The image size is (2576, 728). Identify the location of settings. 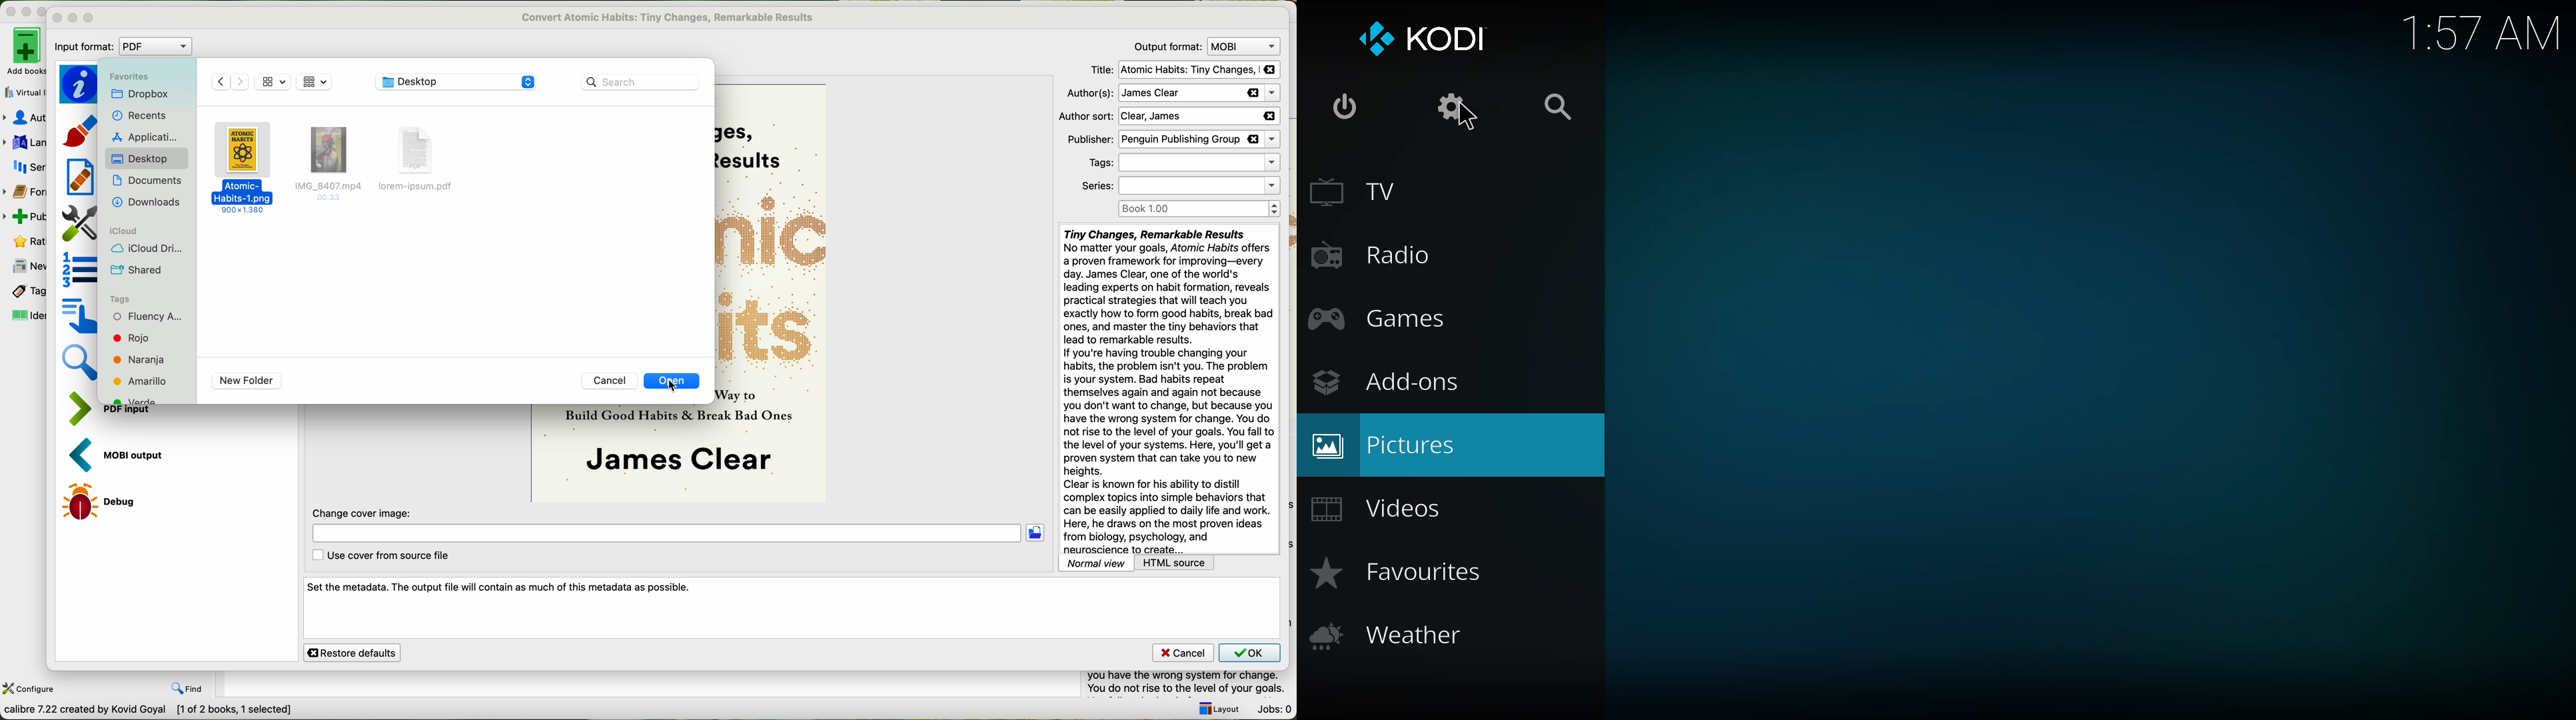
(1447, 106).